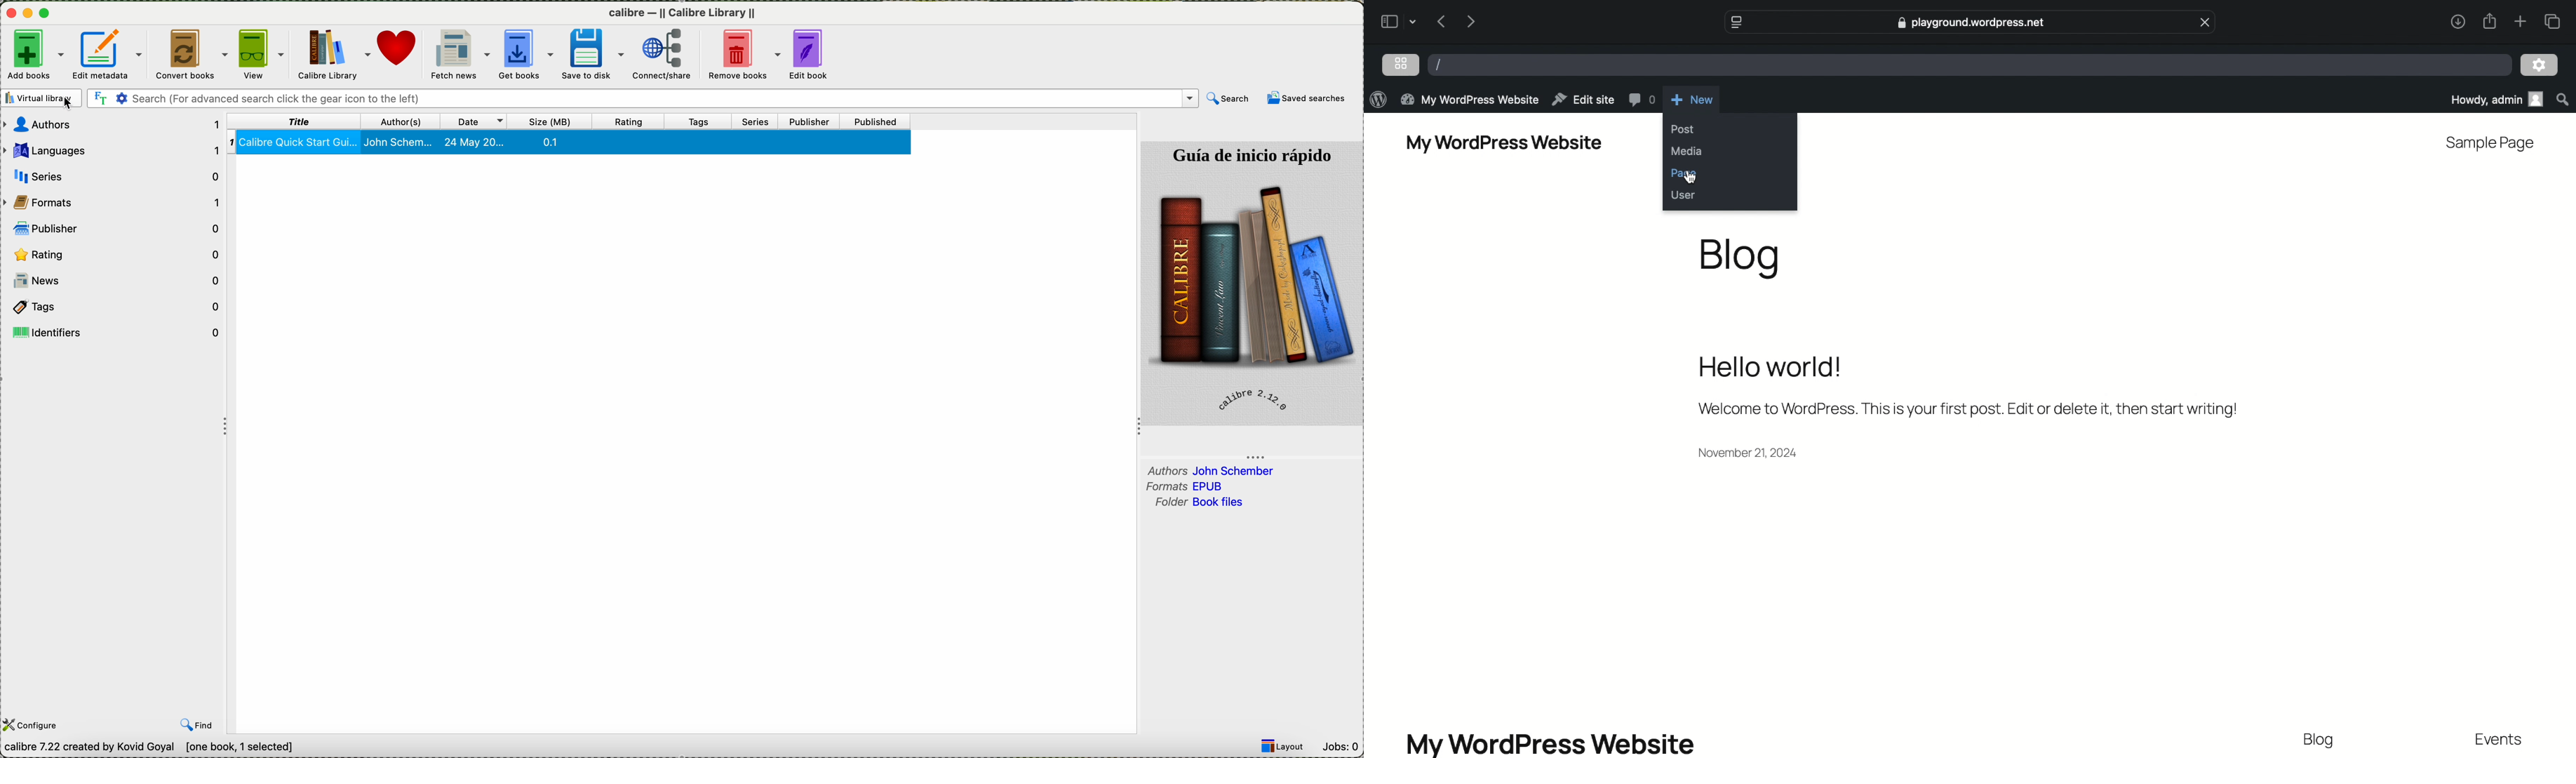 This screenshot has height=784, width=2576. I want to click on formats , so click(1189, 487).